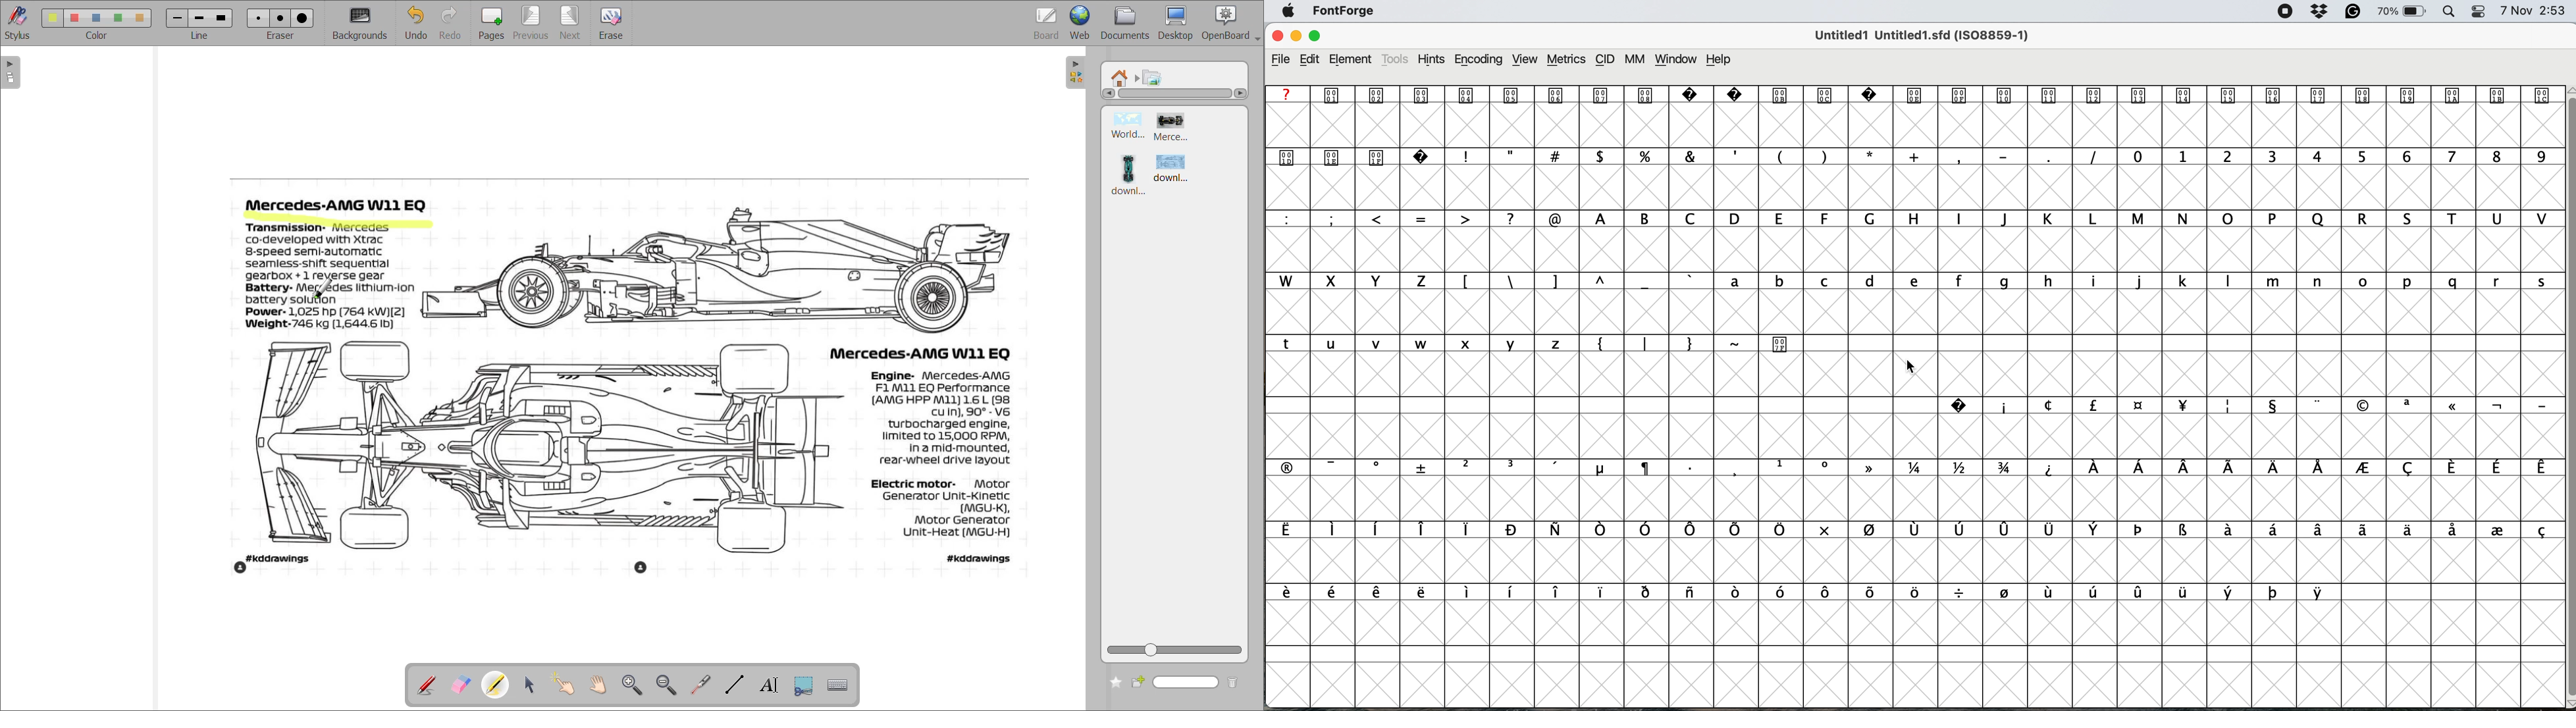  What do you see at coordinates (1432, 60) in the screenshot?
I see `hints` at bounding box center [1432, 60].